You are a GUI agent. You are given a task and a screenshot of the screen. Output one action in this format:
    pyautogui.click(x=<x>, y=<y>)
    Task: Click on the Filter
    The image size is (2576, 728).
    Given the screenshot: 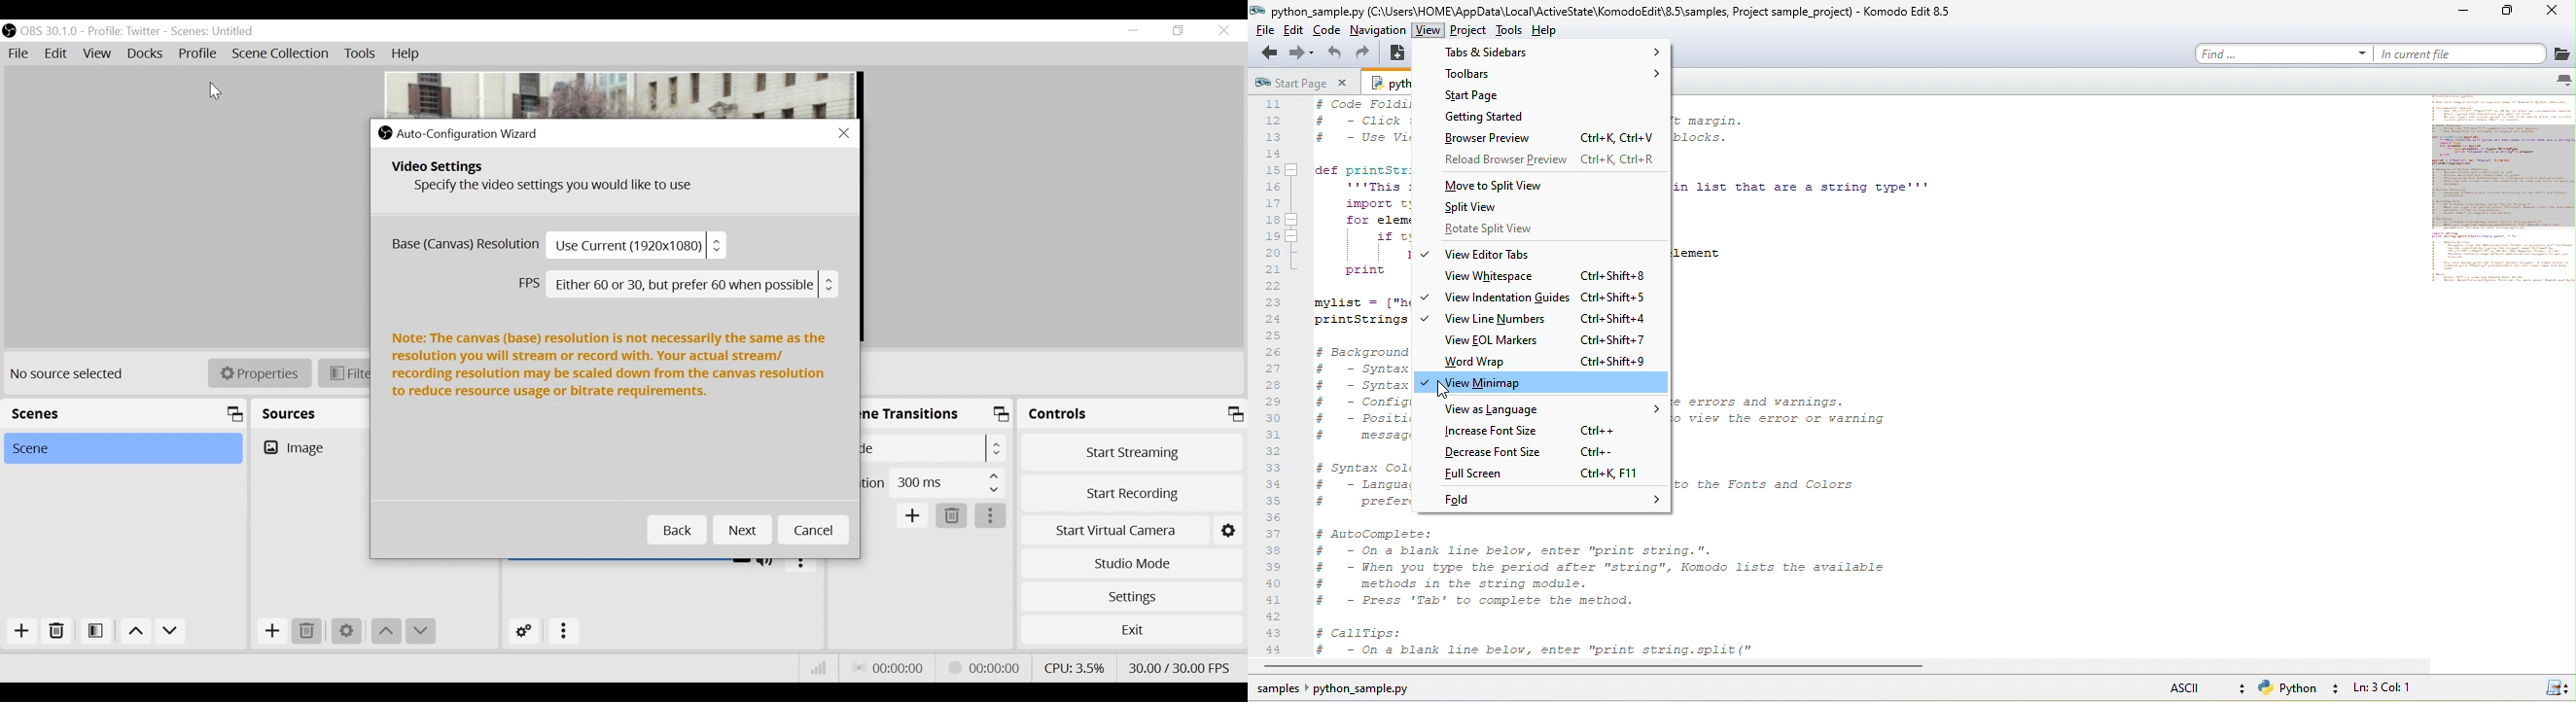 What is the action you would take?
    pyautogui.click(x=345, y=373)
    